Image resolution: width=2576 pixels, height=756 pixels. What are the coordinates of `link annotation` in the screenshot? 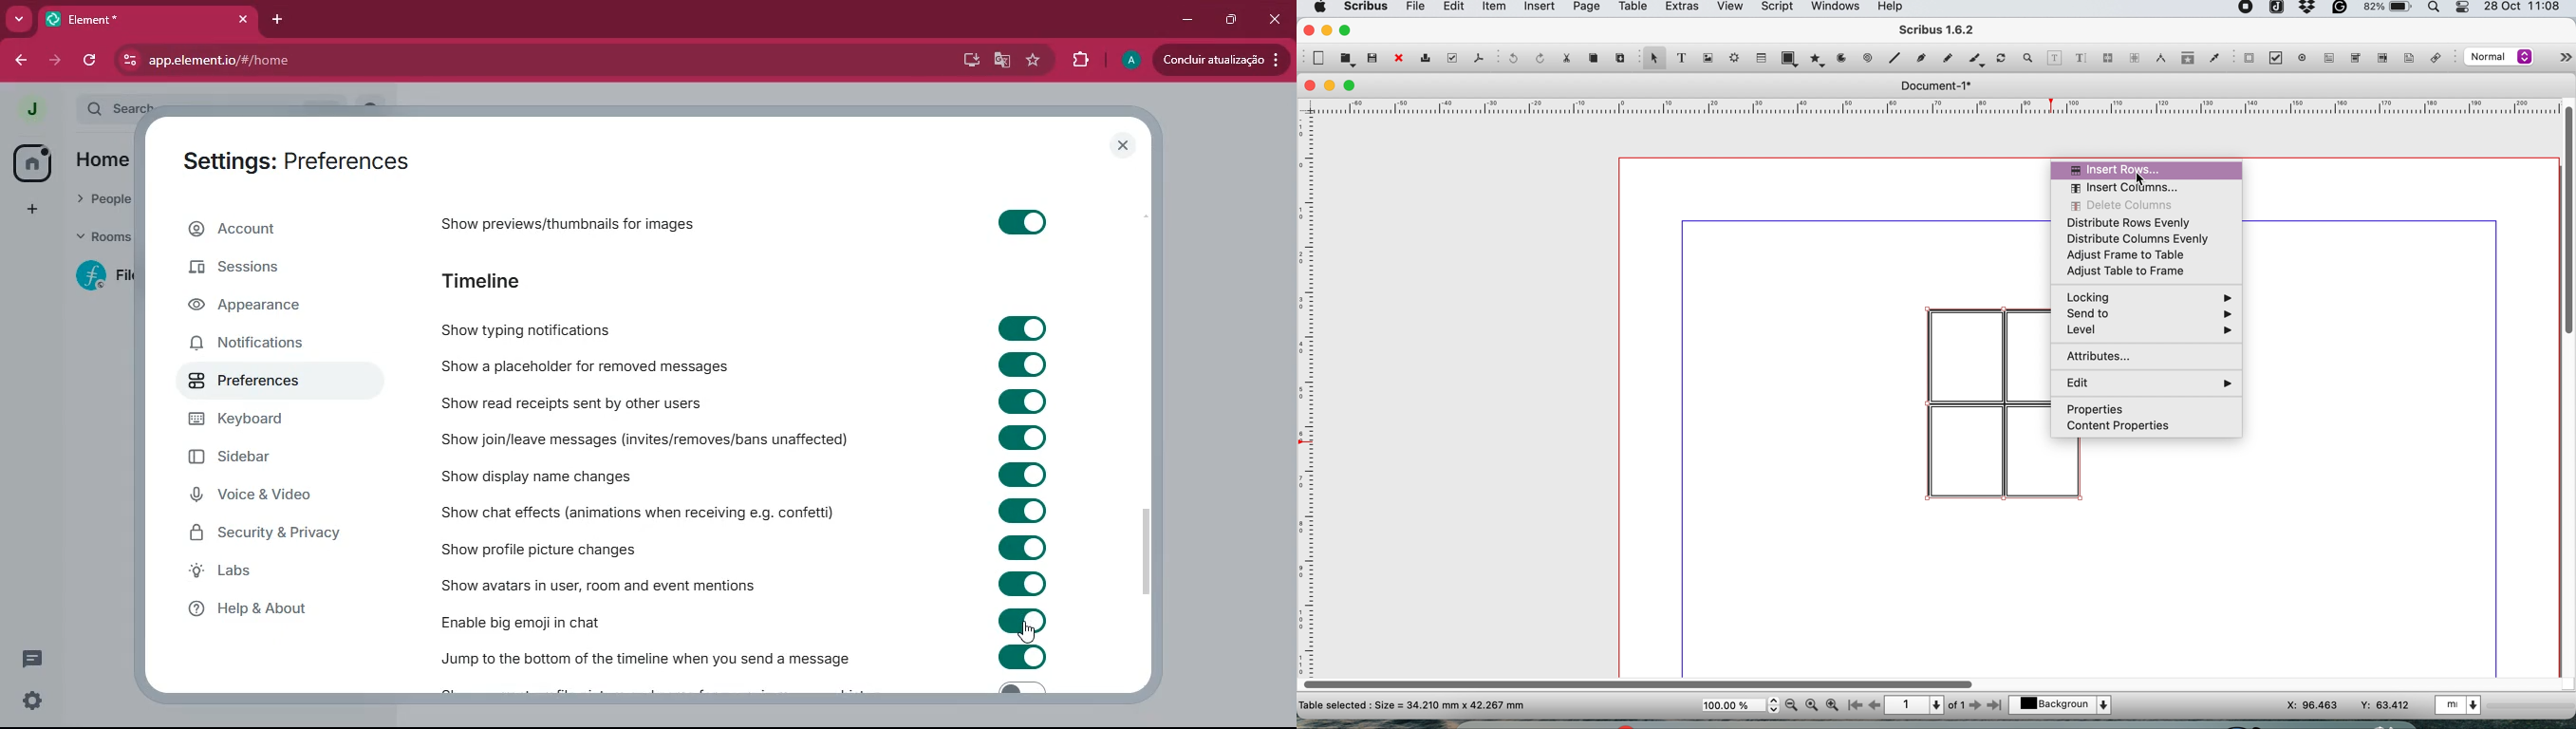 It's located at (2439, 59).